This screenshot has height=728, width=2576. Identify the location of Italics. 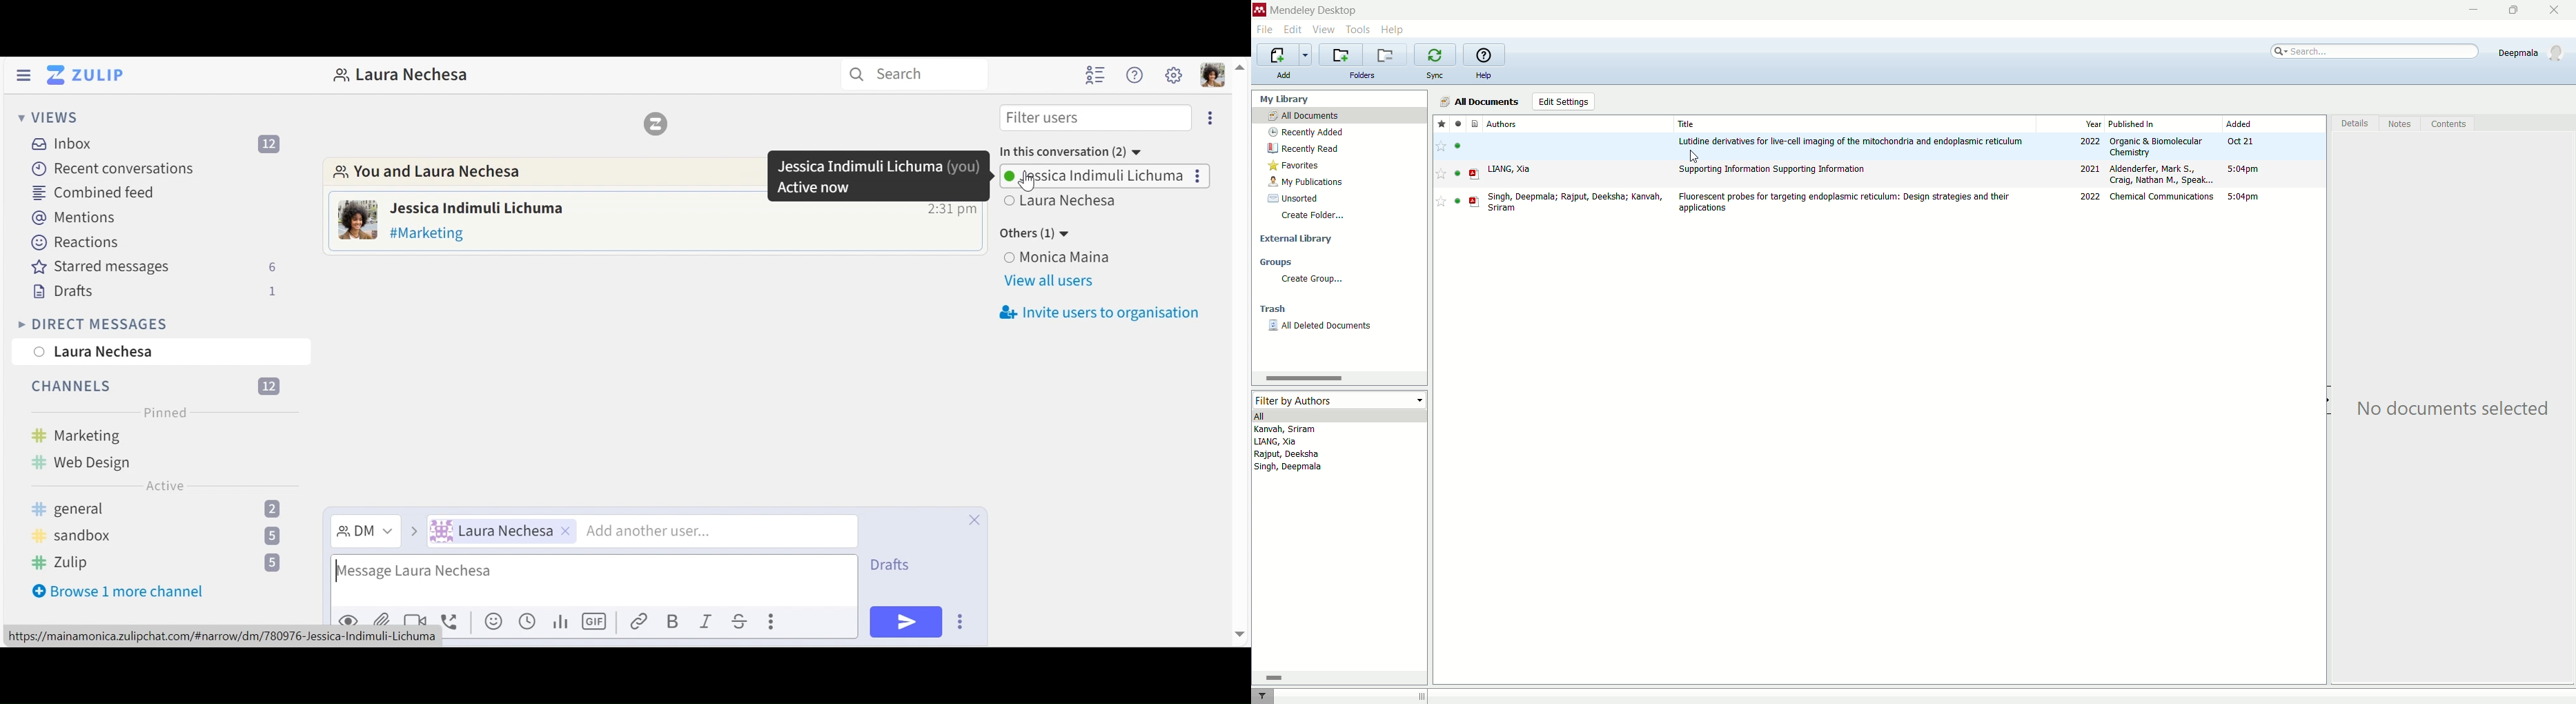
(706, 623).